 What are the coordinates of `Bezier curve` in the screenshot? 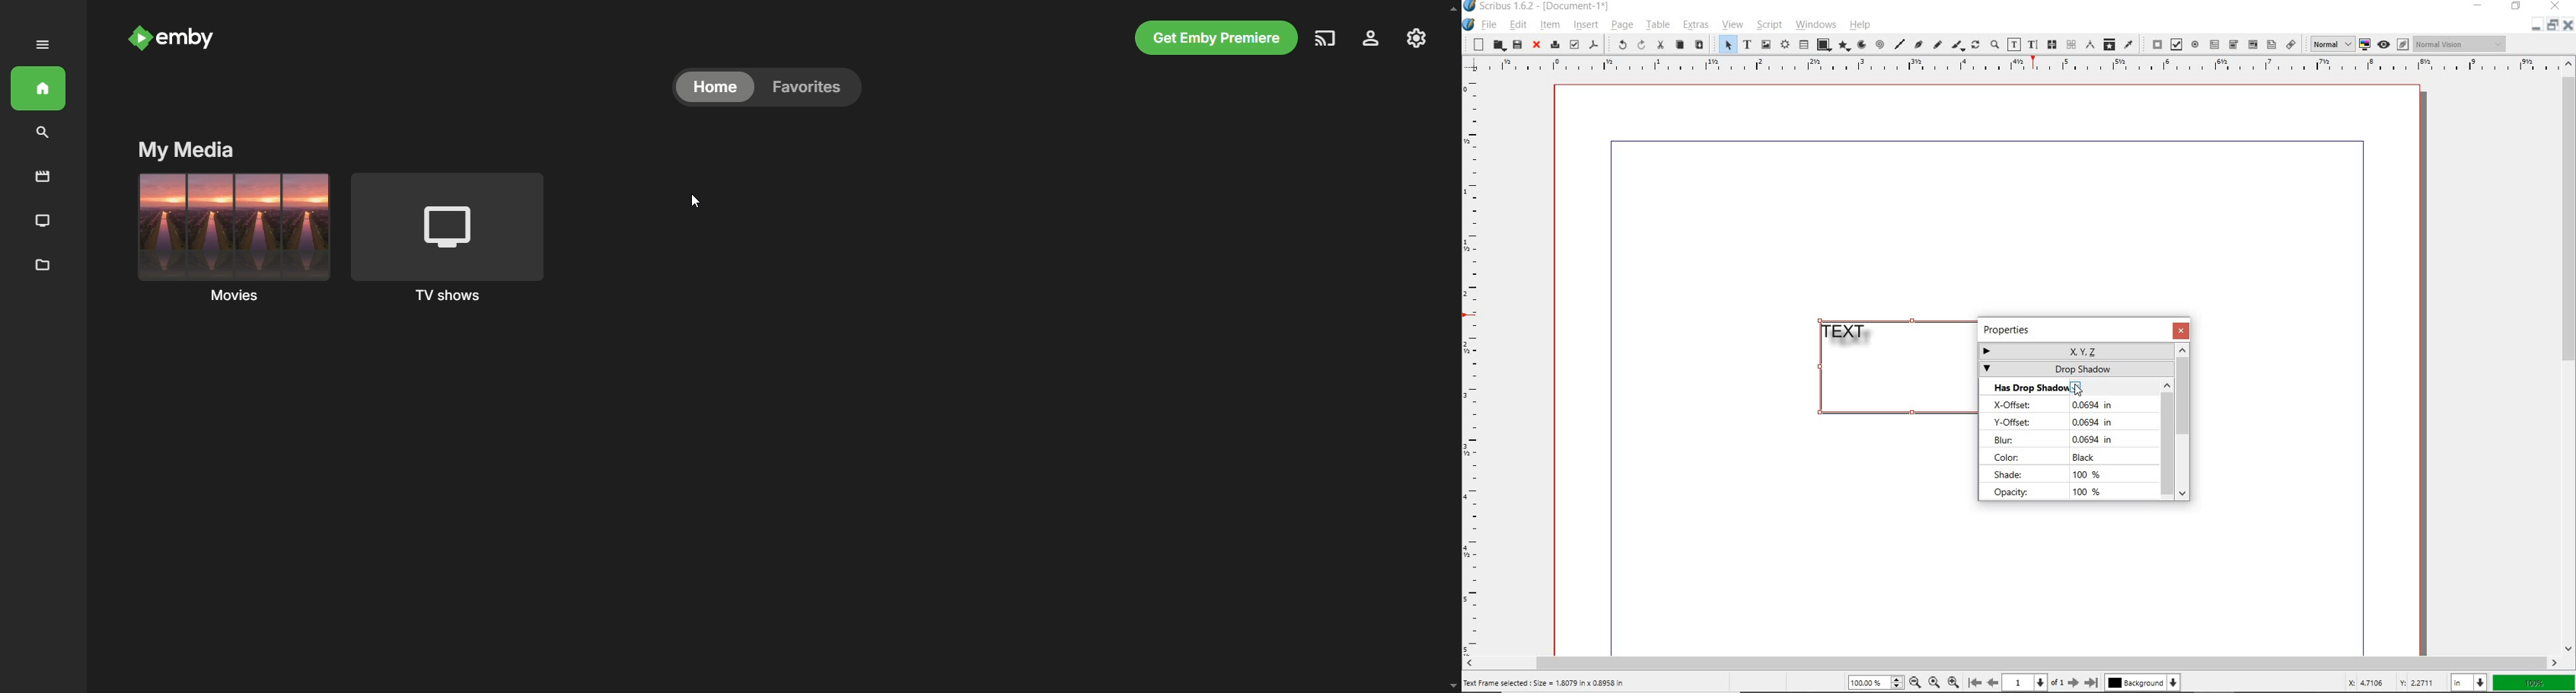 It's located at (1918, 44).